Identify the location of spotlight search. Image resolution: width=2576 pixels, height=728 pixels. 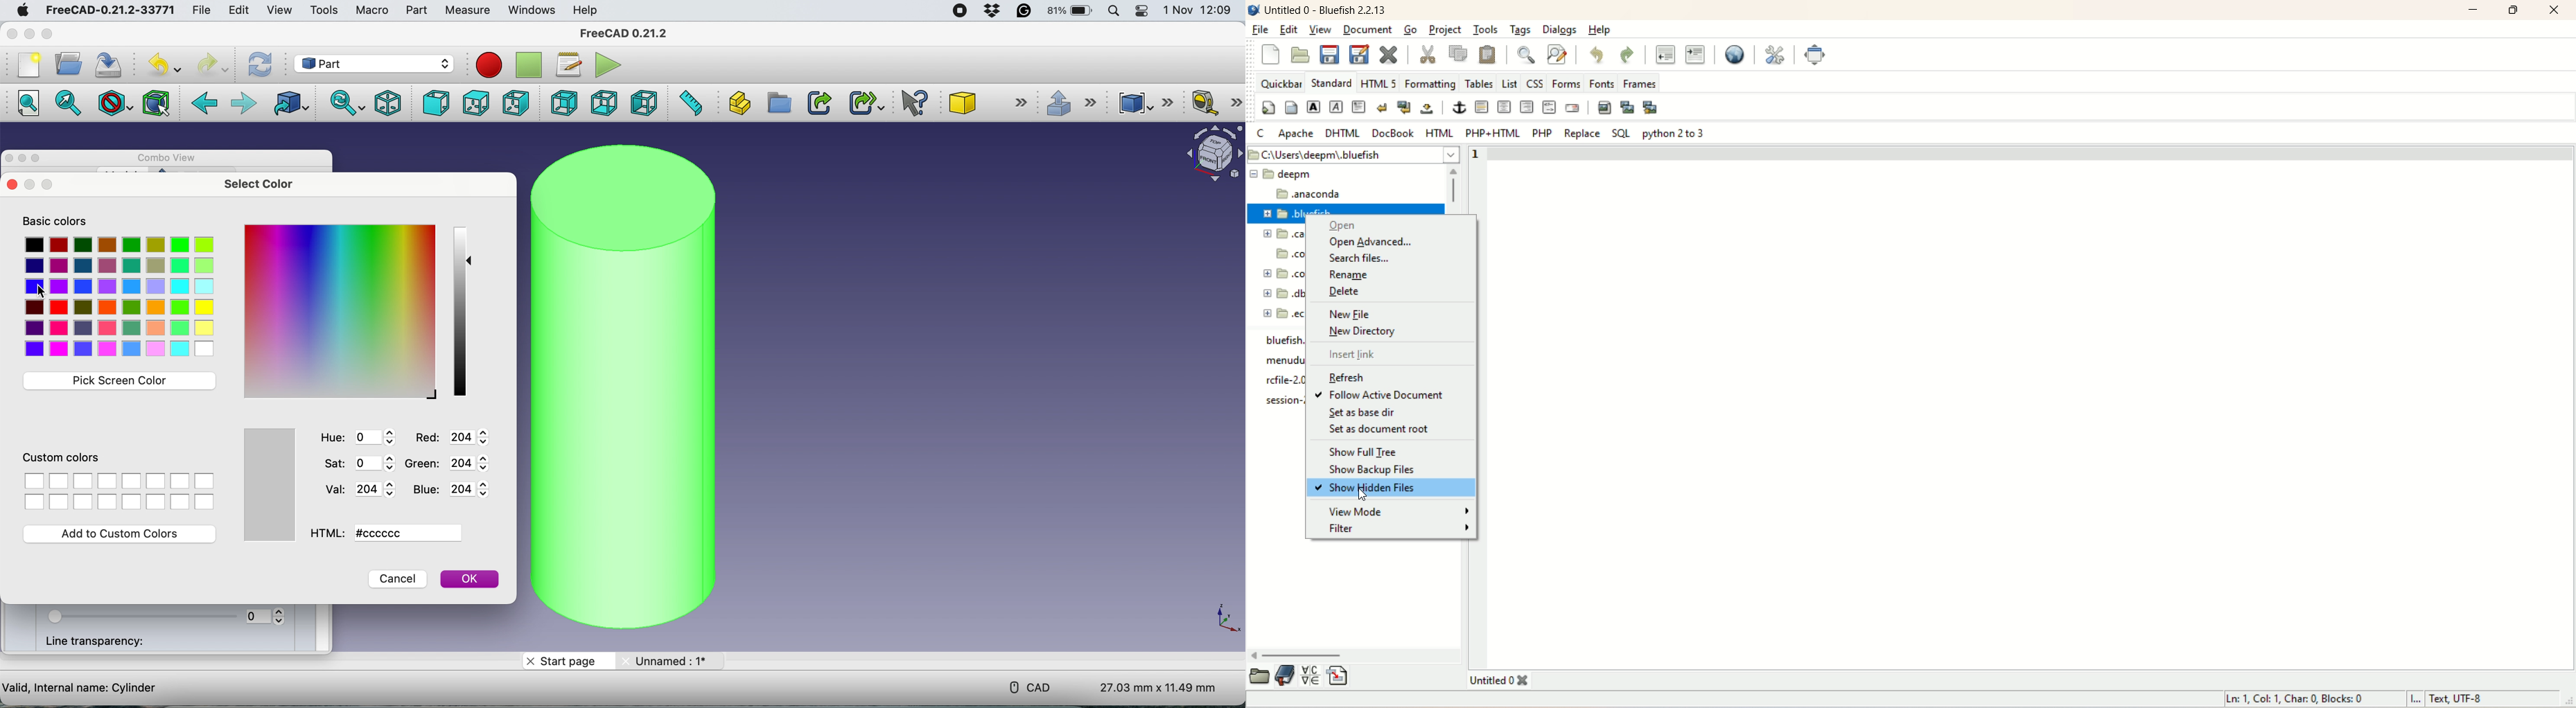
(1115, 11).